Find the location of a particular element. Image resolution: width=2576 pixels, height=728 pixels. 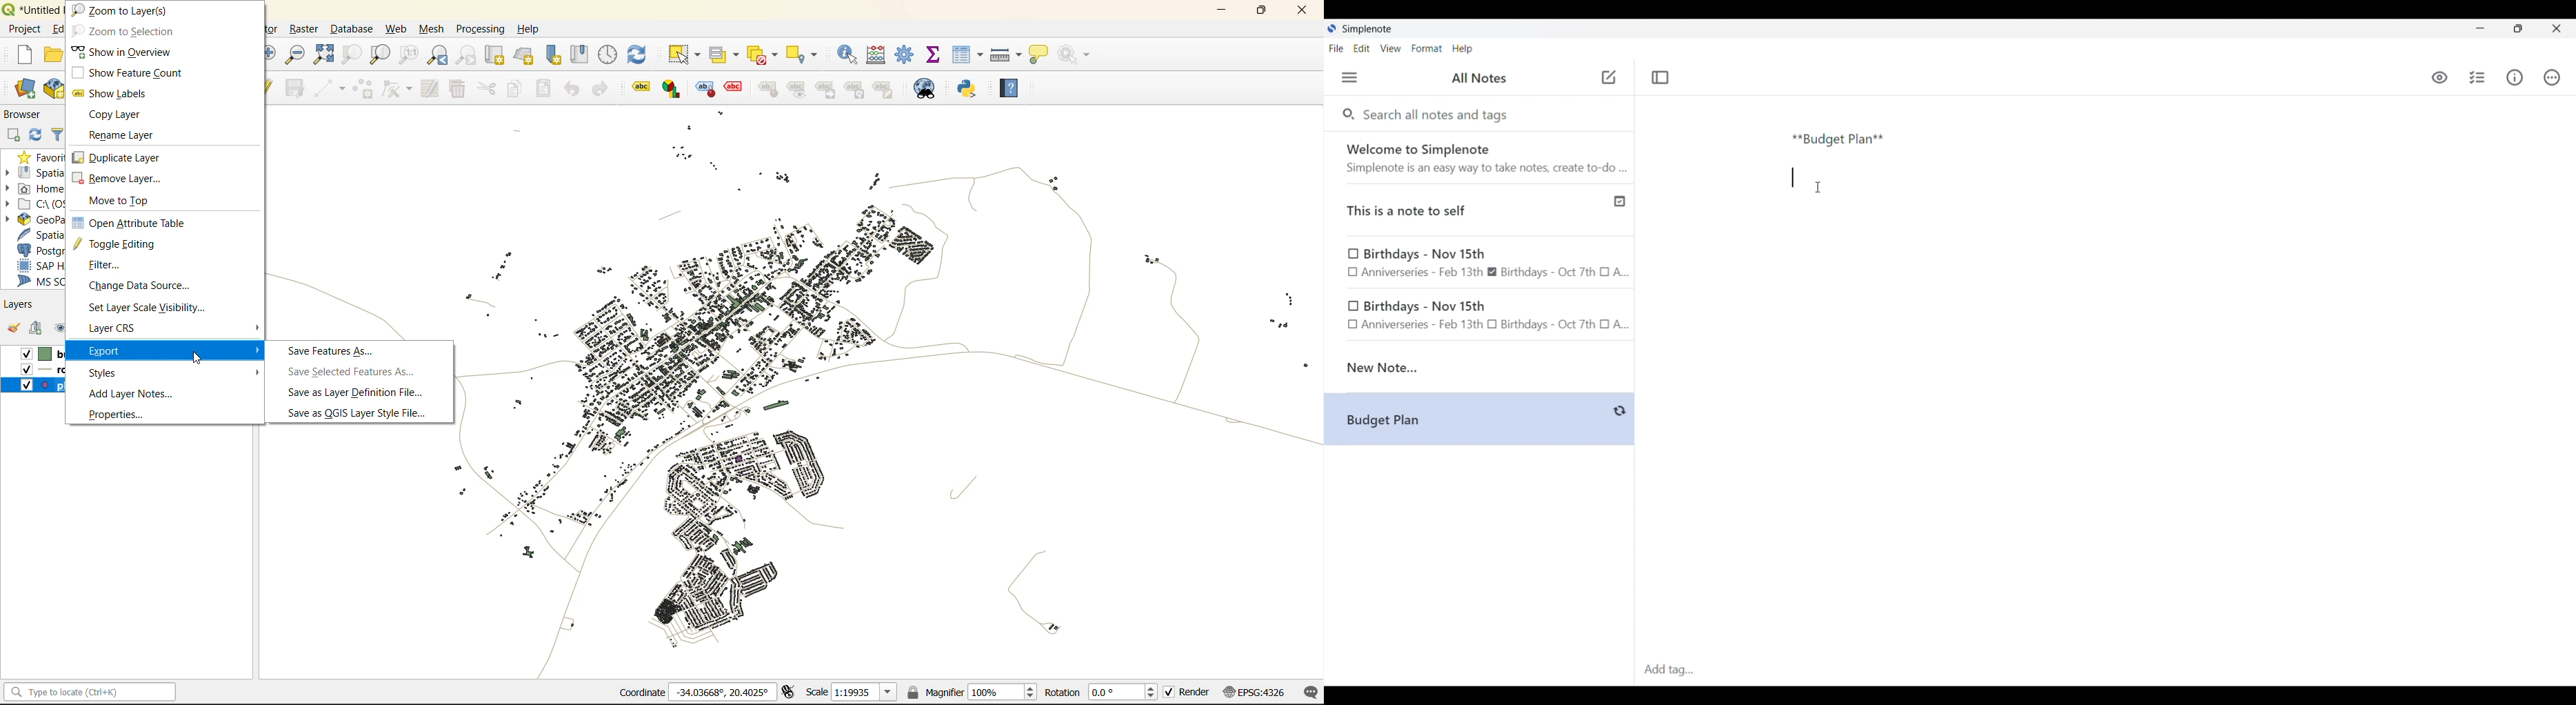

magnifier is located at coordinates (974, 691).